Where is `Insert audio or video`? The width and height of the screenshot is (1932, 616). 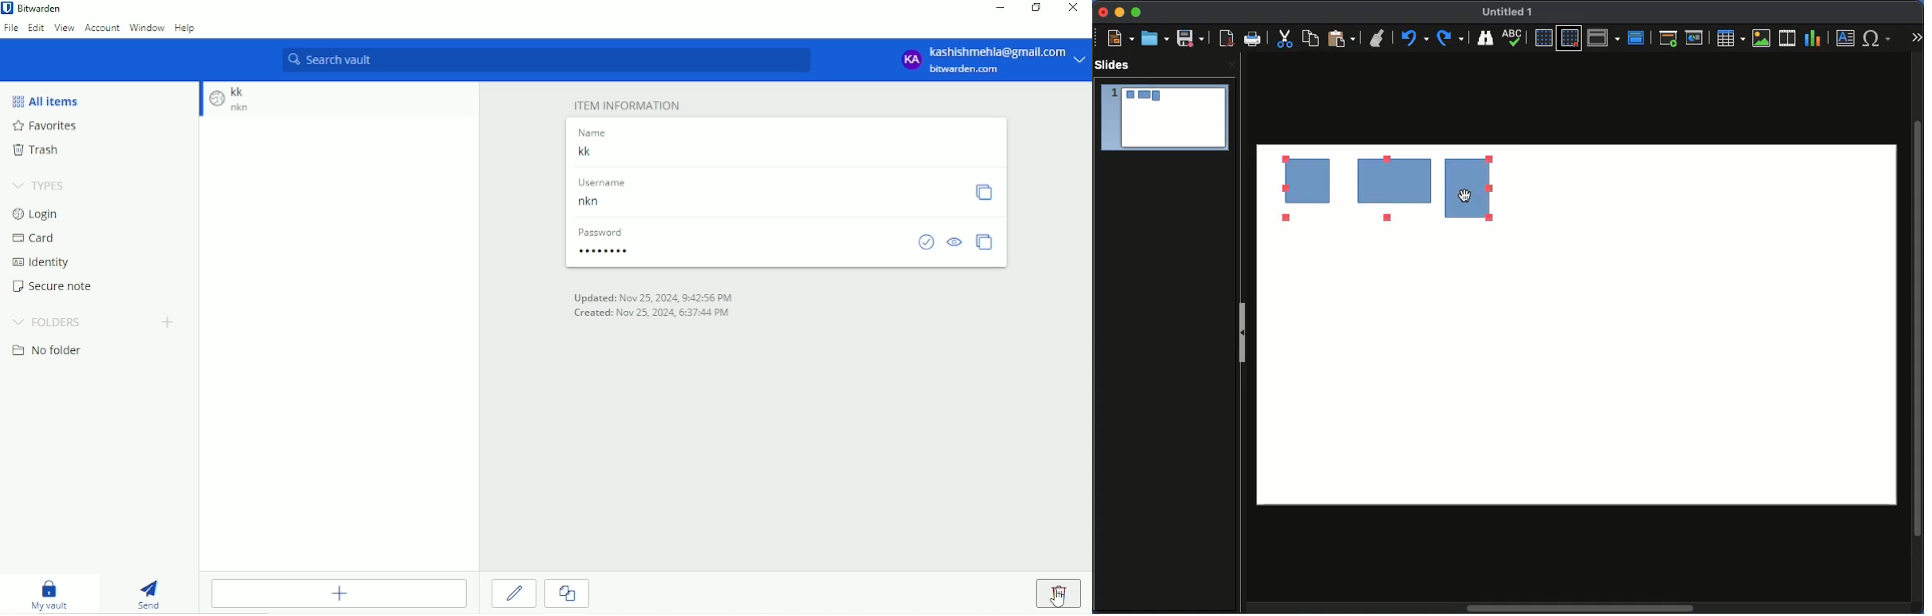
Insert audio or video is located at coordinates (1788, 37).